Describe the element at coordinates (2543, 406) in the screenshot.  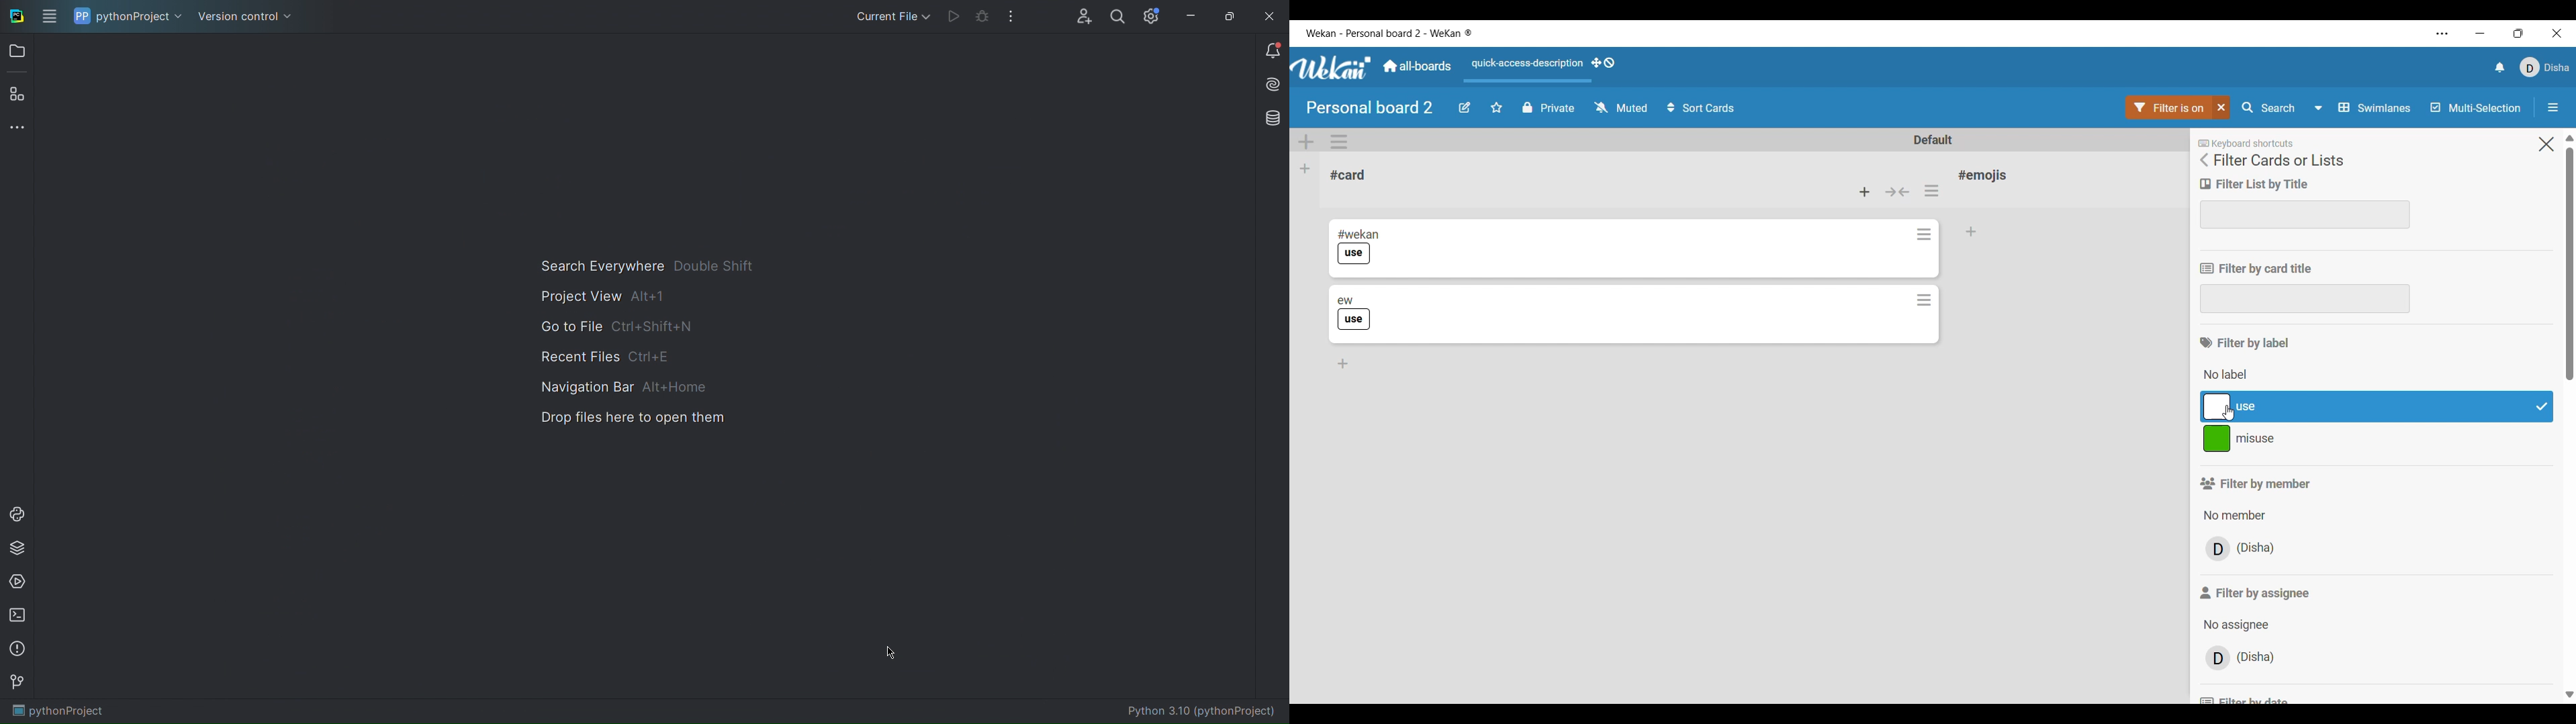
I see `Check mark indicates filter has been selected` at that location.